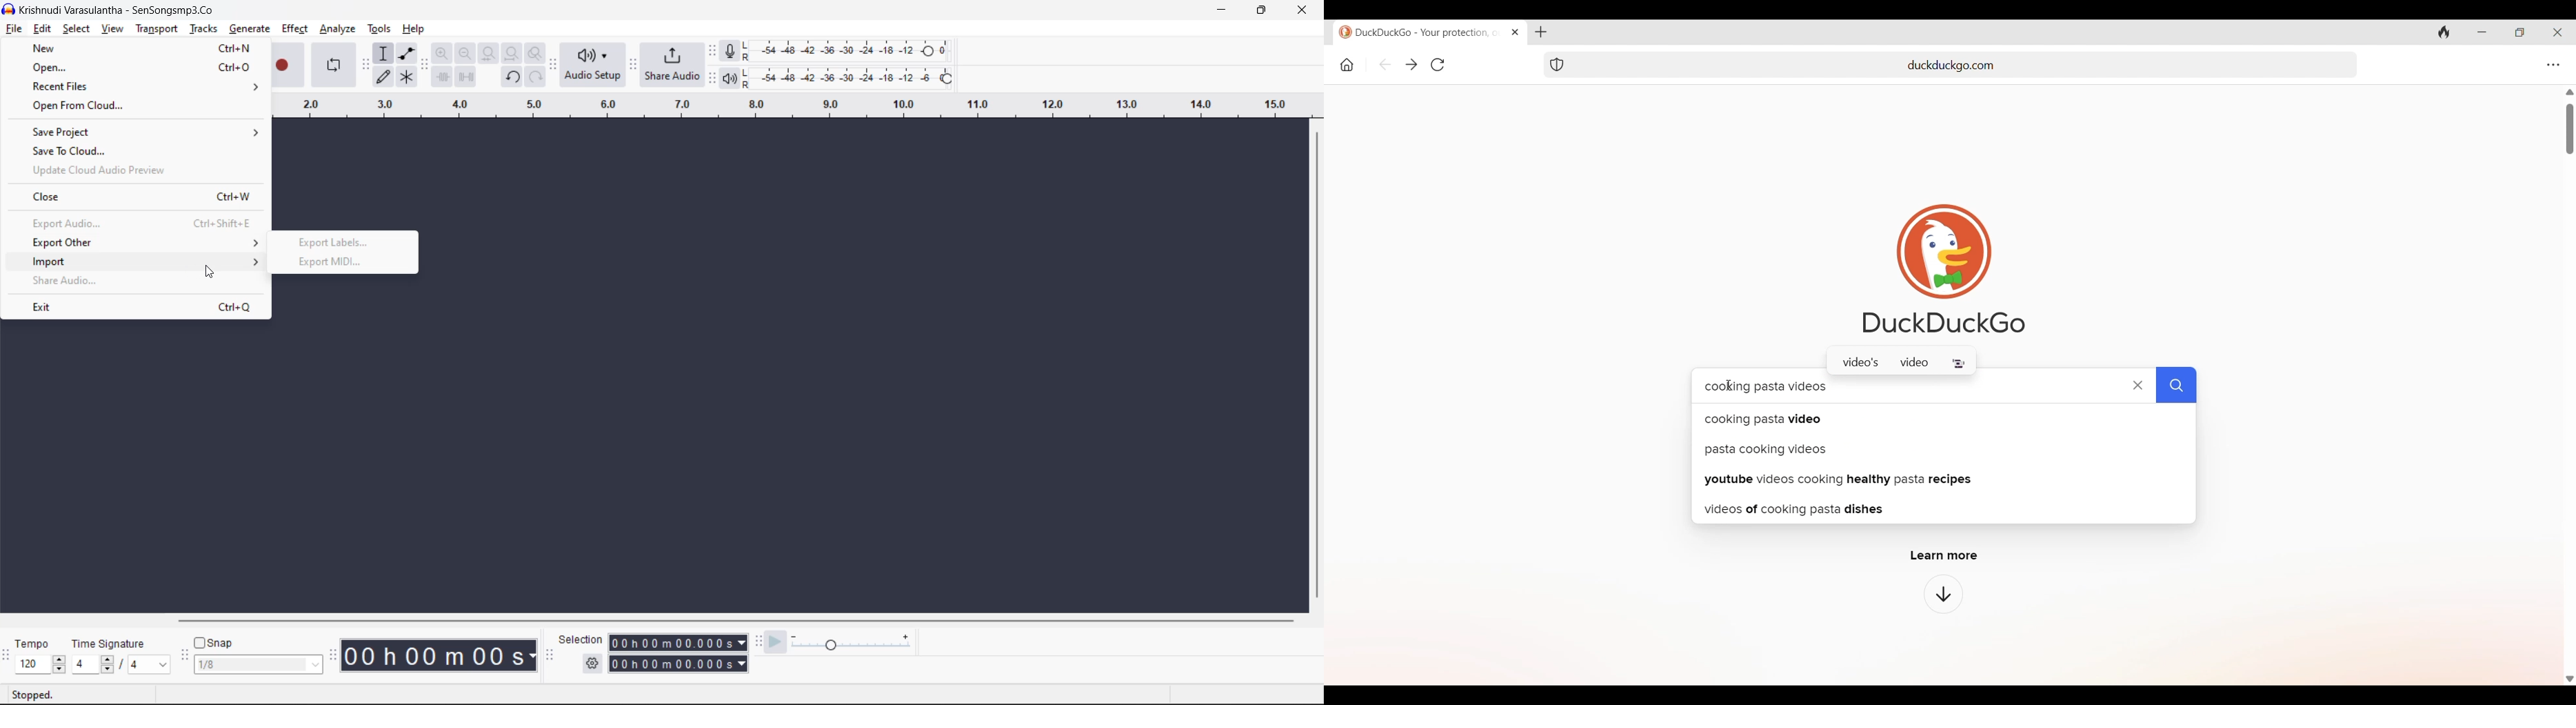 The height and width of the screenshot is (728, 2576). Describe the element at coordinates (1944, 268) in the screenshot. I see `Software logo and name` at that location.